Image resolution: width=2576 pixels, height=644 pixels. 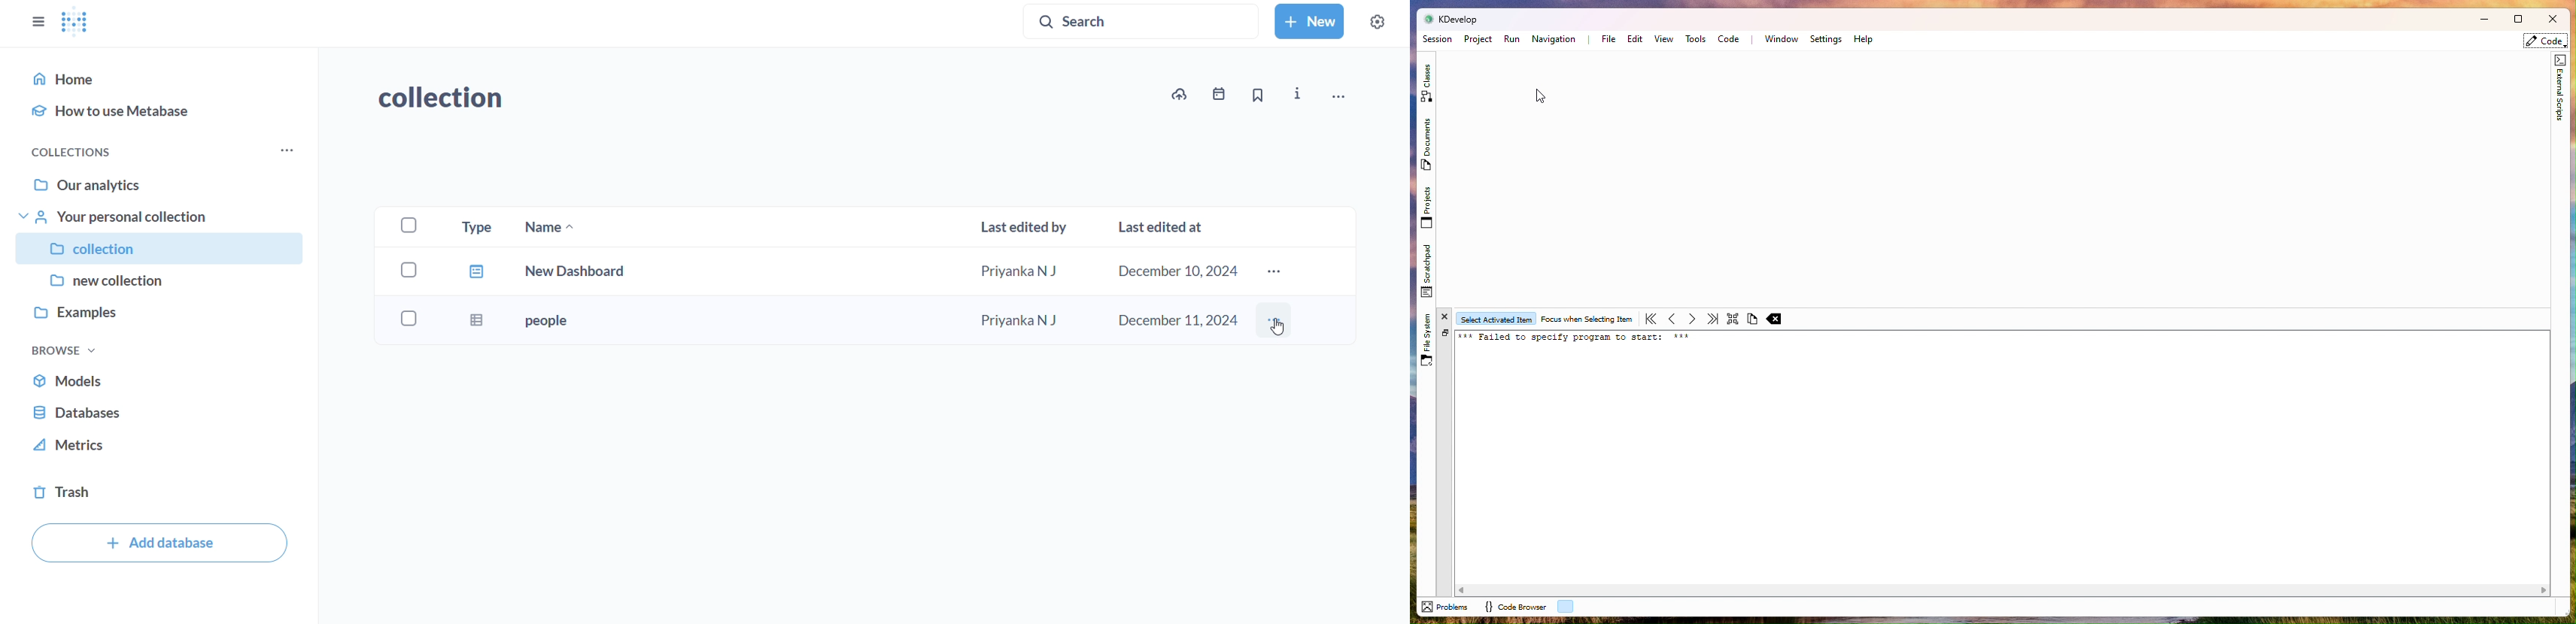 What do you see at coordinates (162, 249) in the screenshot?
I see `collection` at bounding box center [162, 249].